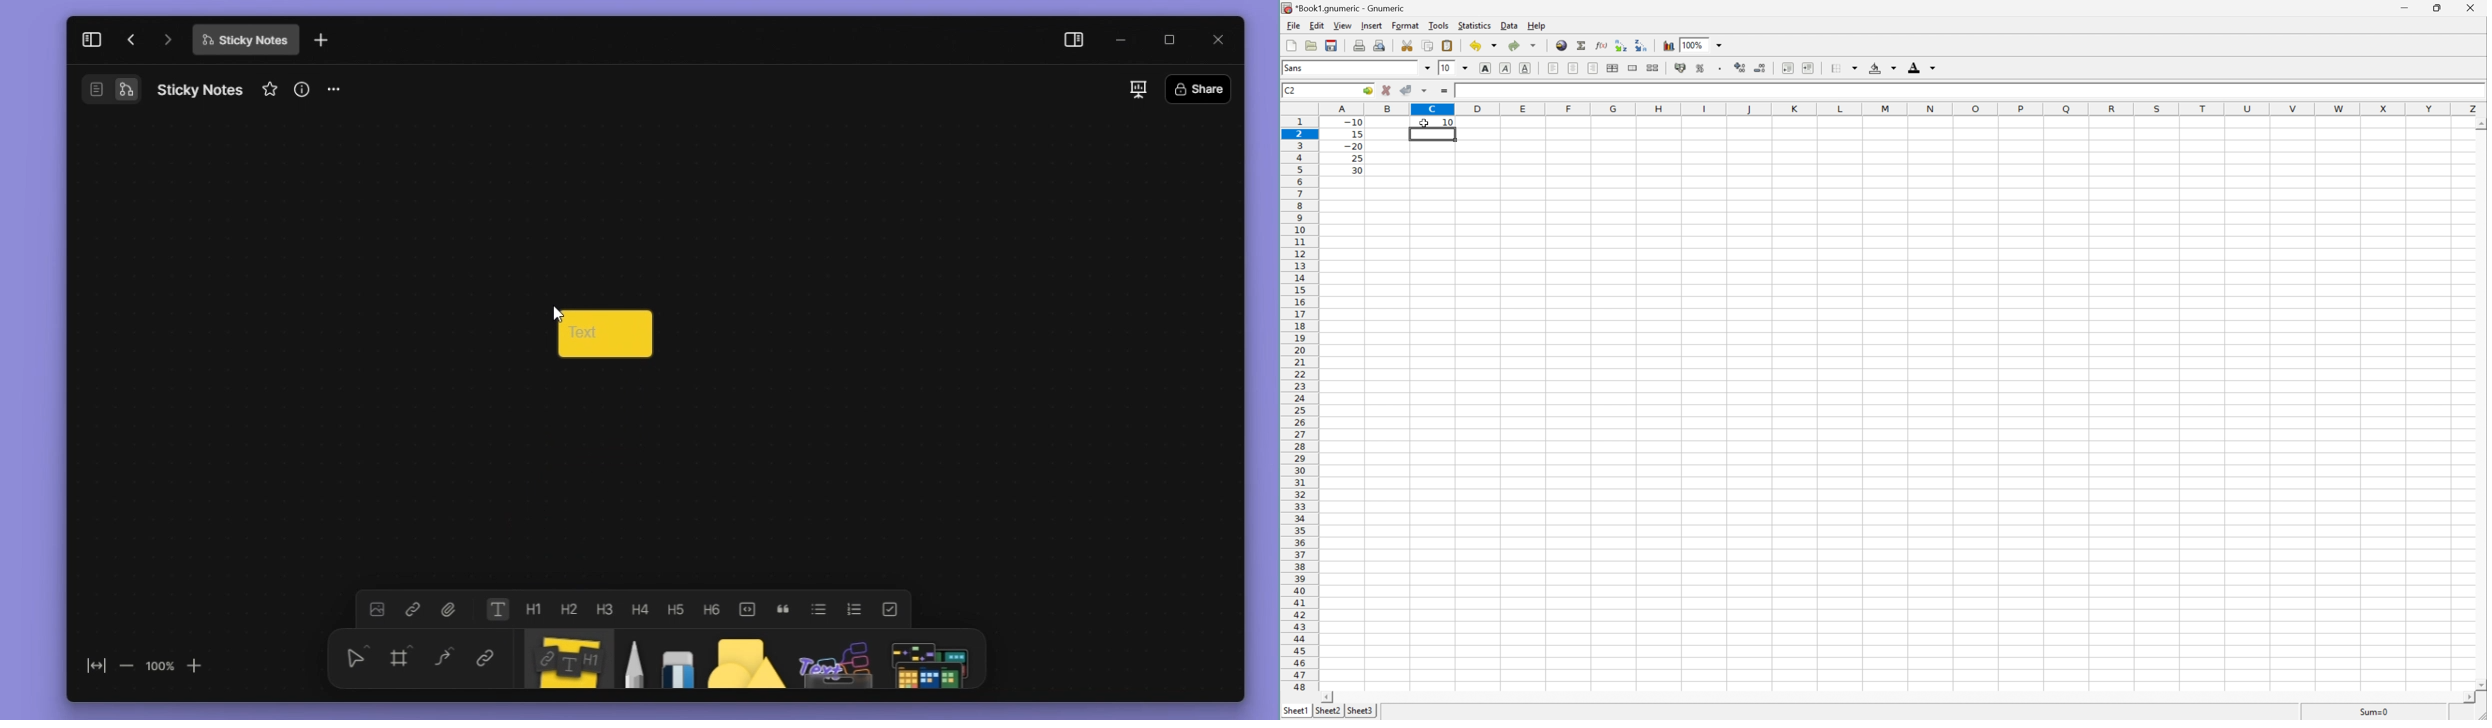 The image size is (2492, 728). Describe the element at coordinates (2480, 683) in the screenshot. I see `Scroll down` at that location.